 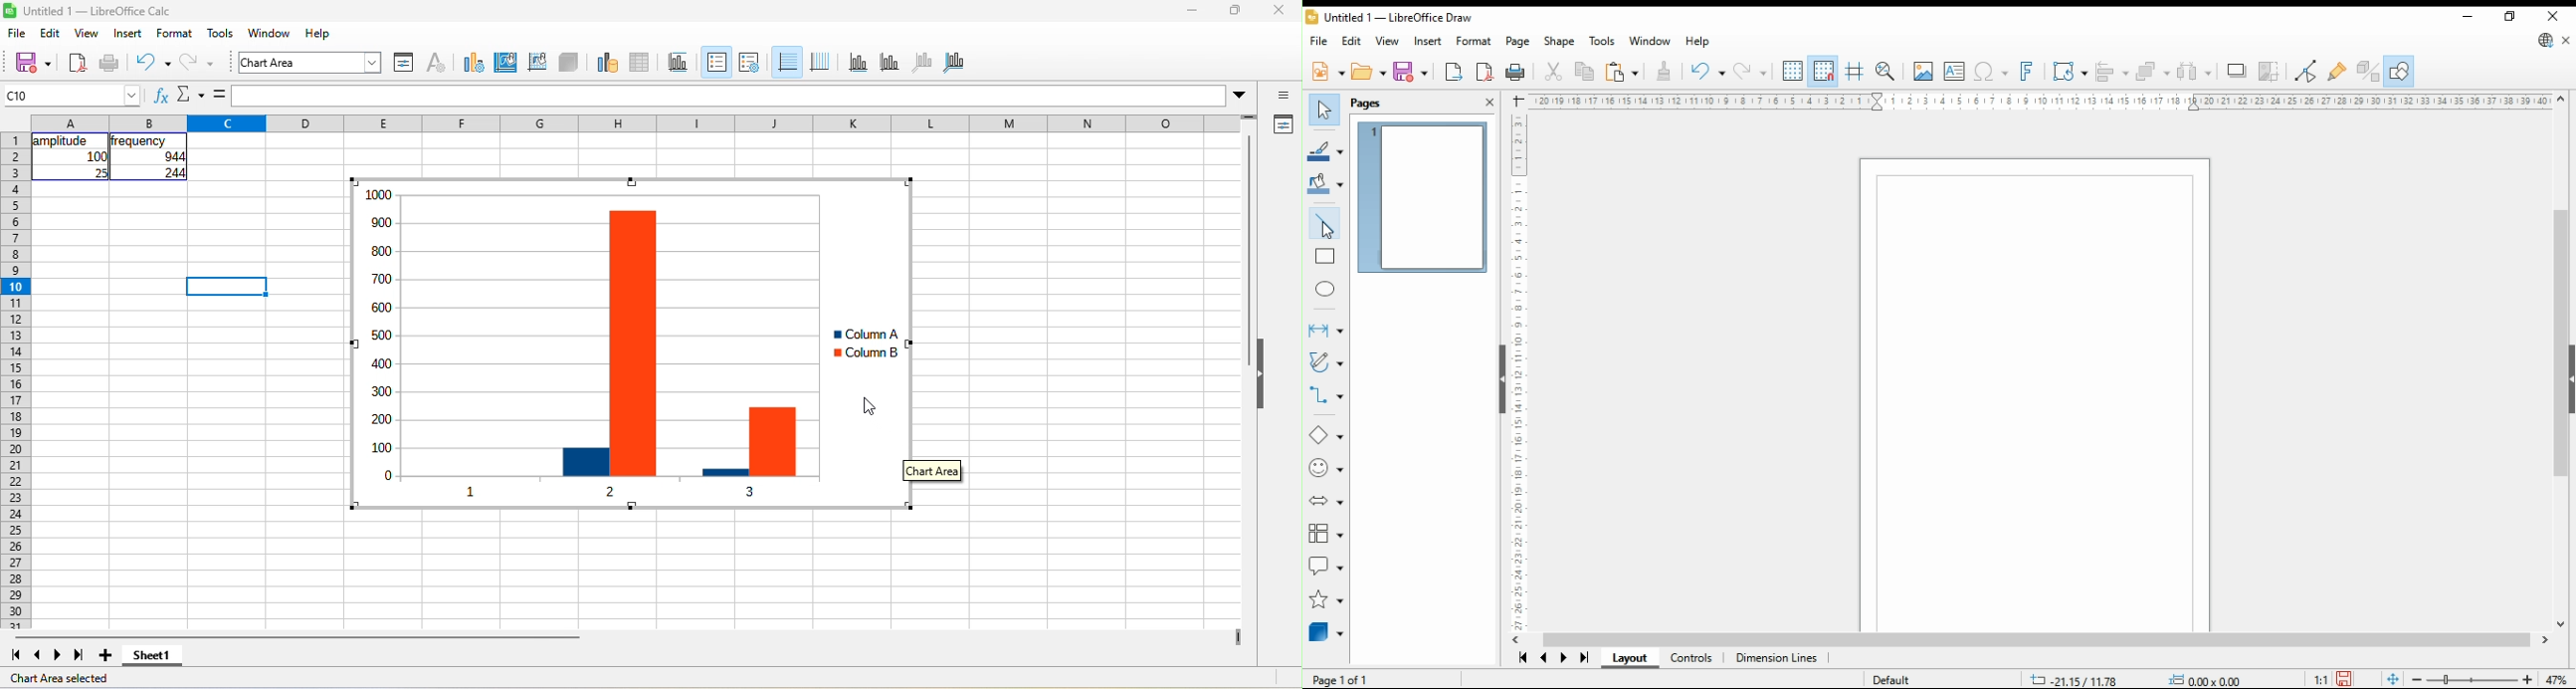 What do you see at coordinates (2559, 681) in the screenshot?
I see `zoom factor` at bounding box center [2559, 681].